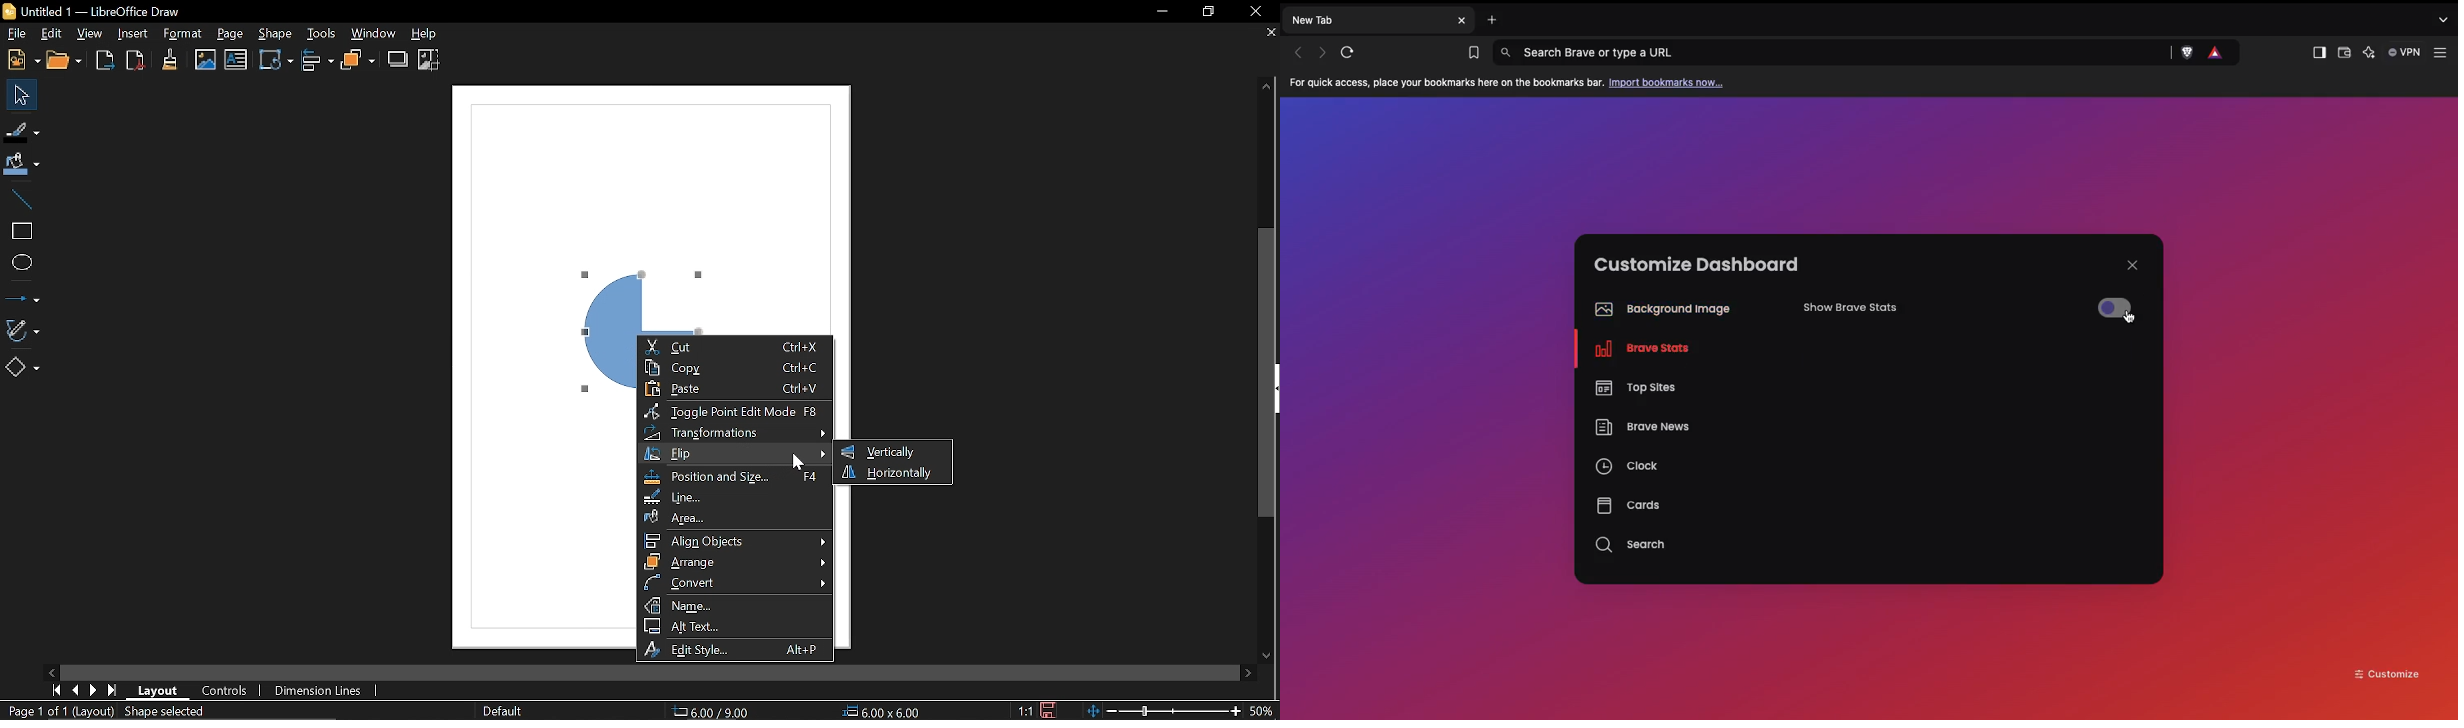  I want to click on Page, so click(227, 34).